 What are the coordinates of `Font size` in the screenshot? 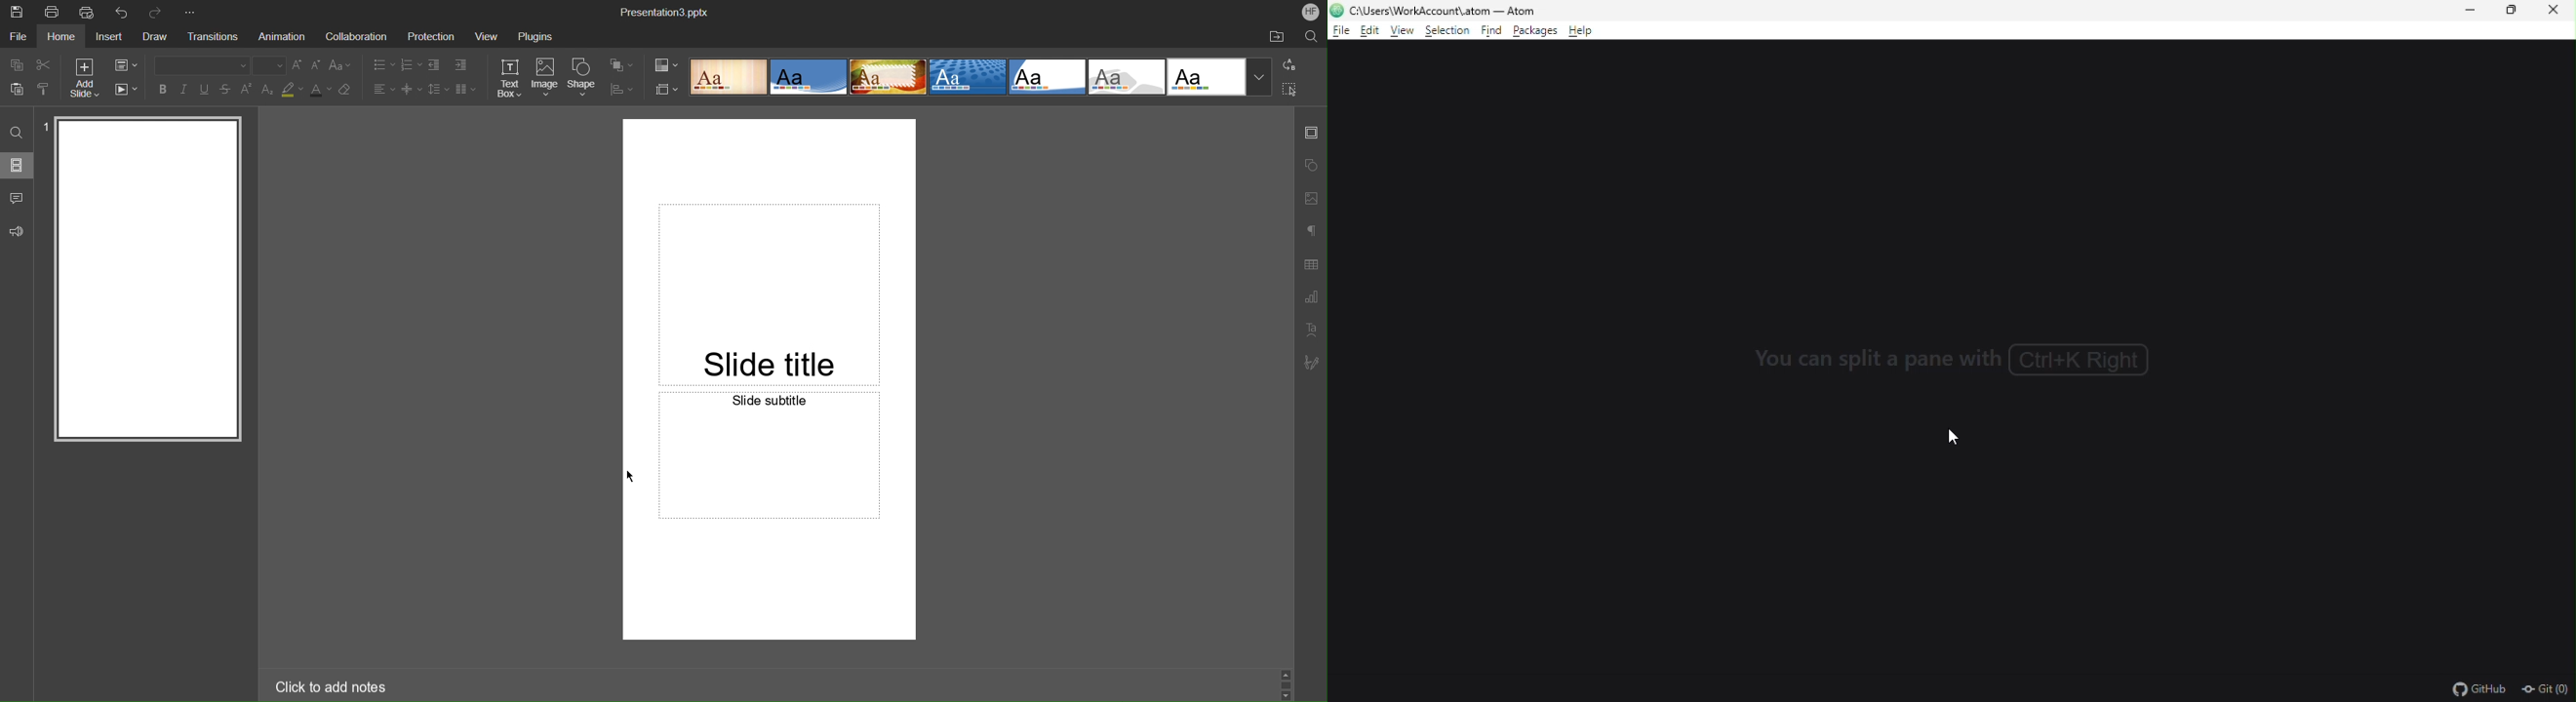 It's located at (270, 65).